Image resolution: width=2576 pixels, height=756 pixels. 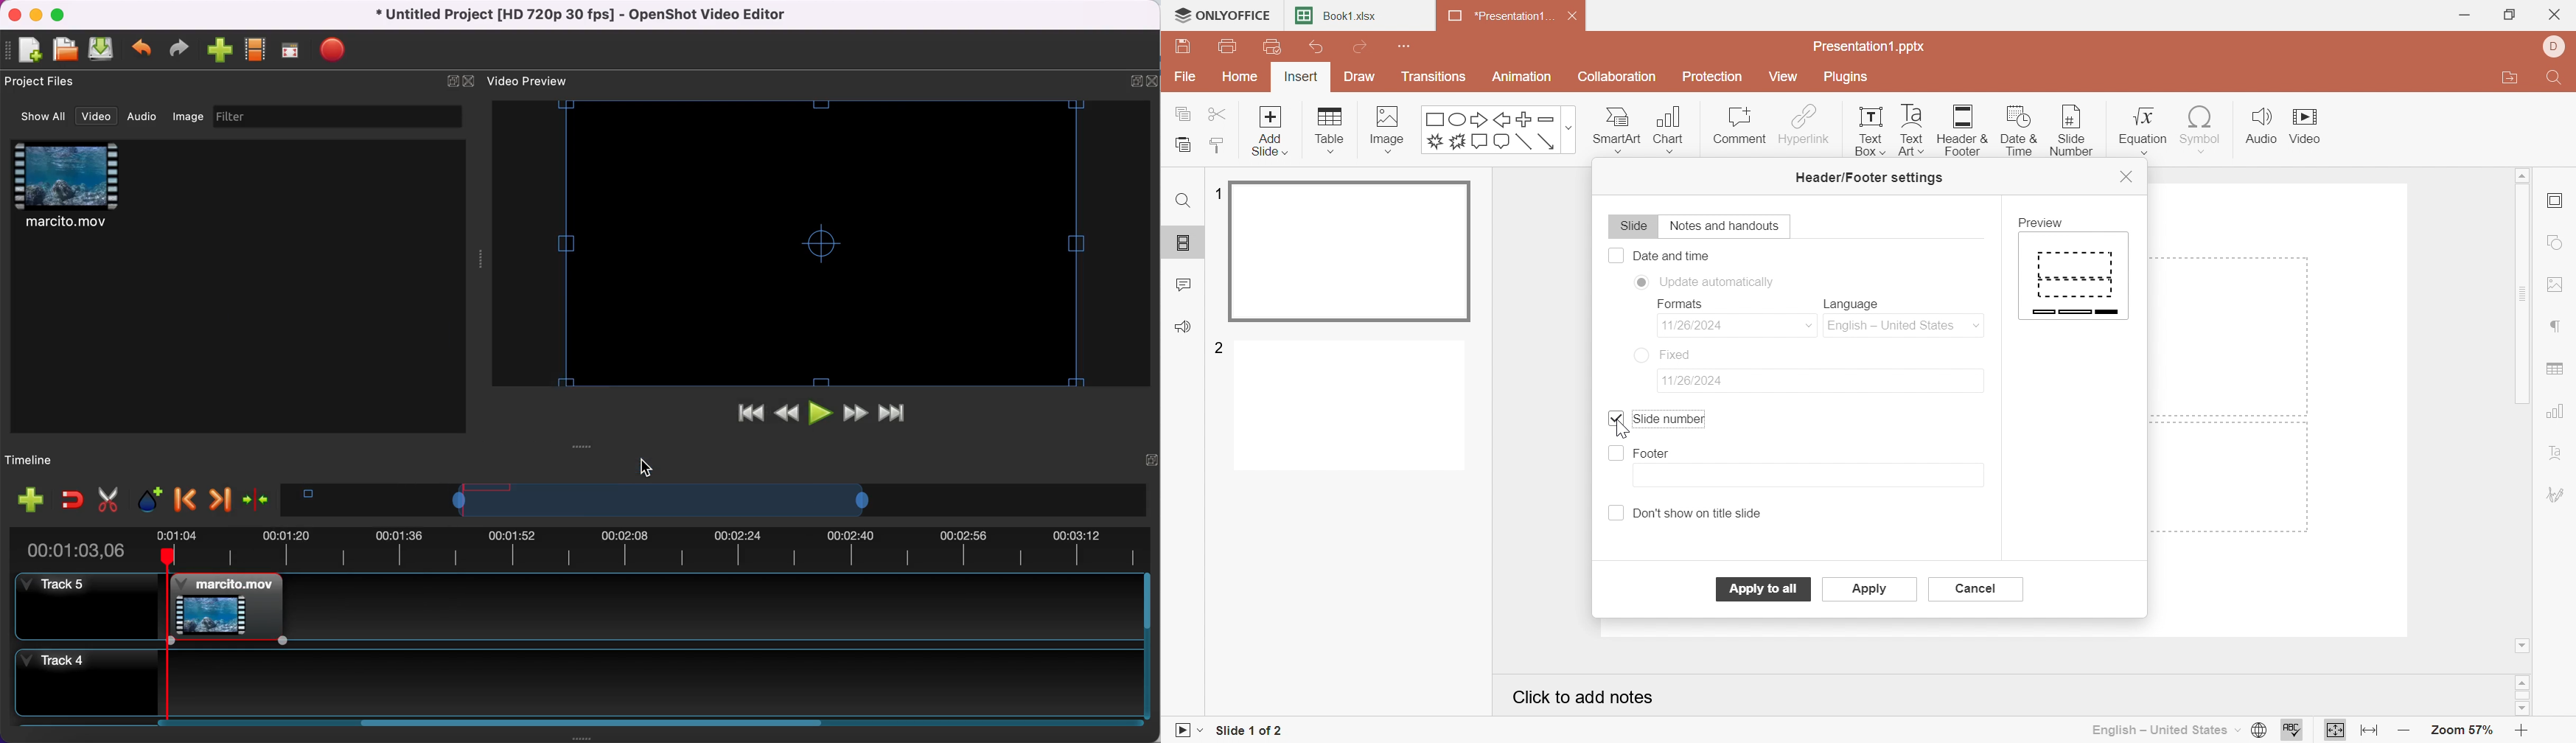 What do you see at coordinates (1809, 325) in the screenshot?
I see `Drop down` at bounding box center [1809, 325].